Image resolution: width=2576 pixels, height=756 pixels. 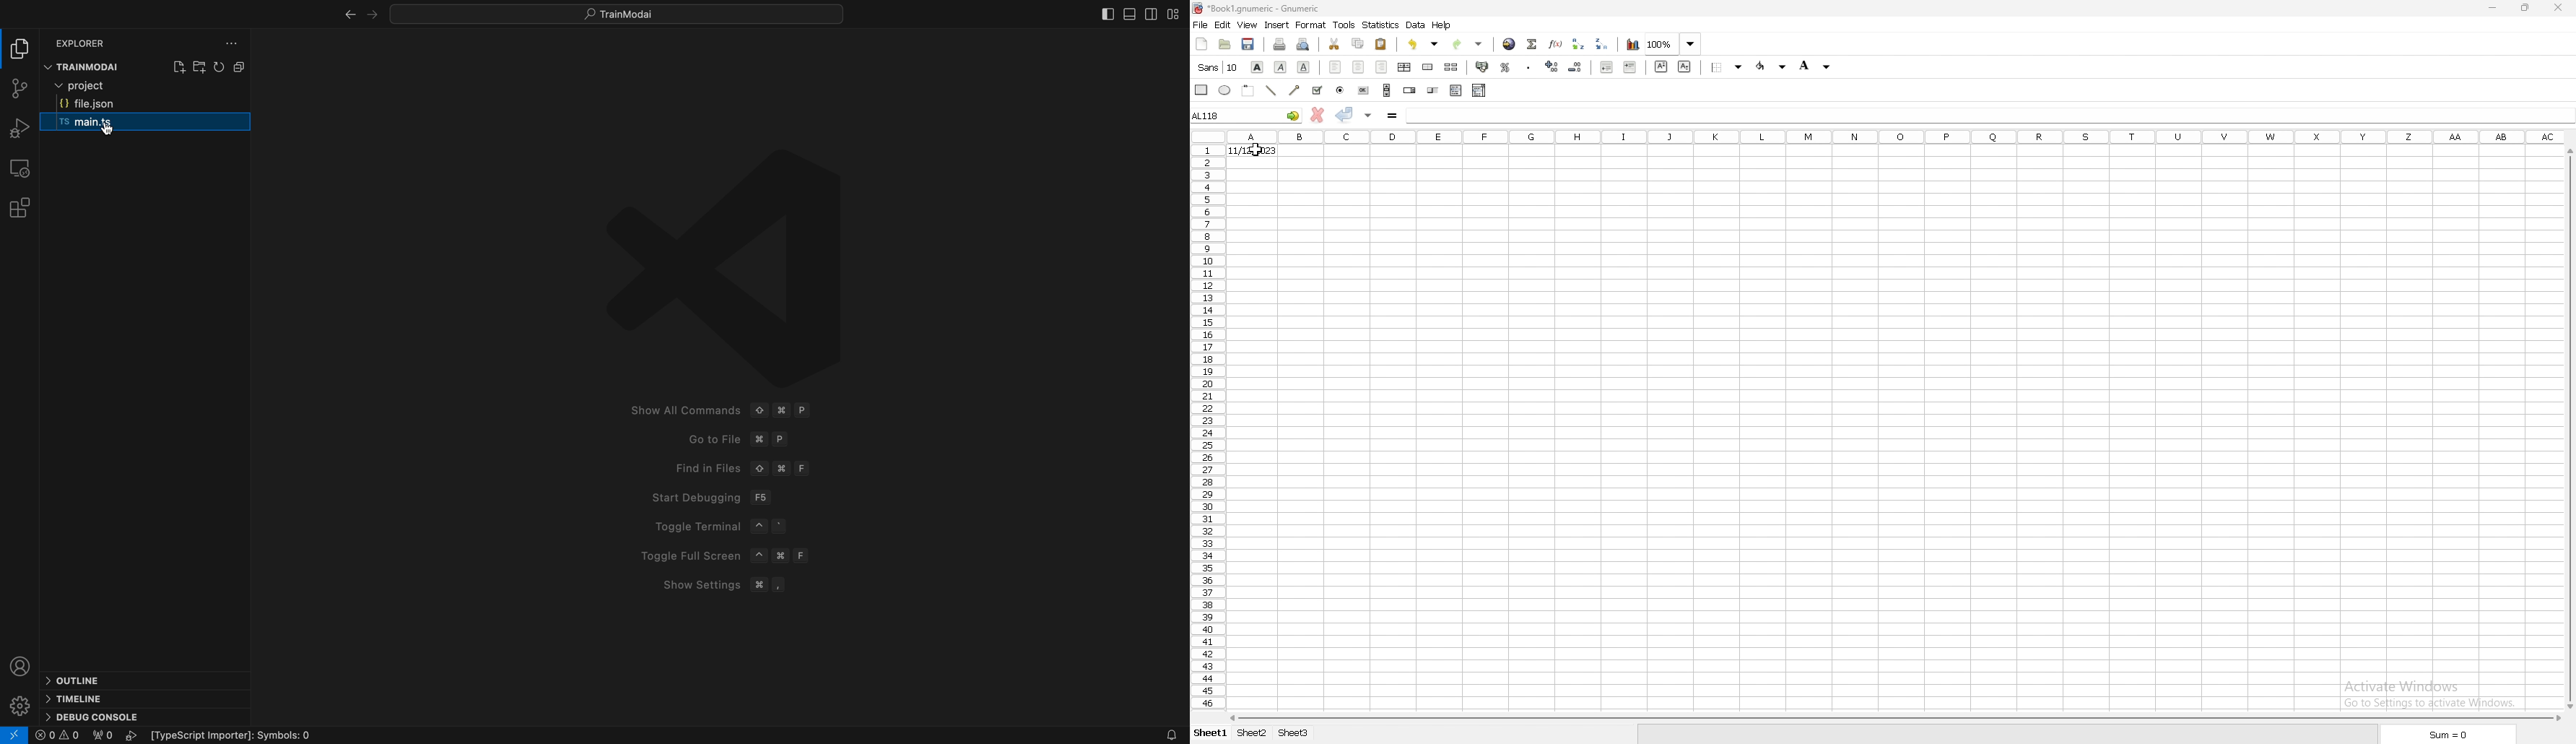 I want to click on Show Settings # ,, so click(x=716, y=586).